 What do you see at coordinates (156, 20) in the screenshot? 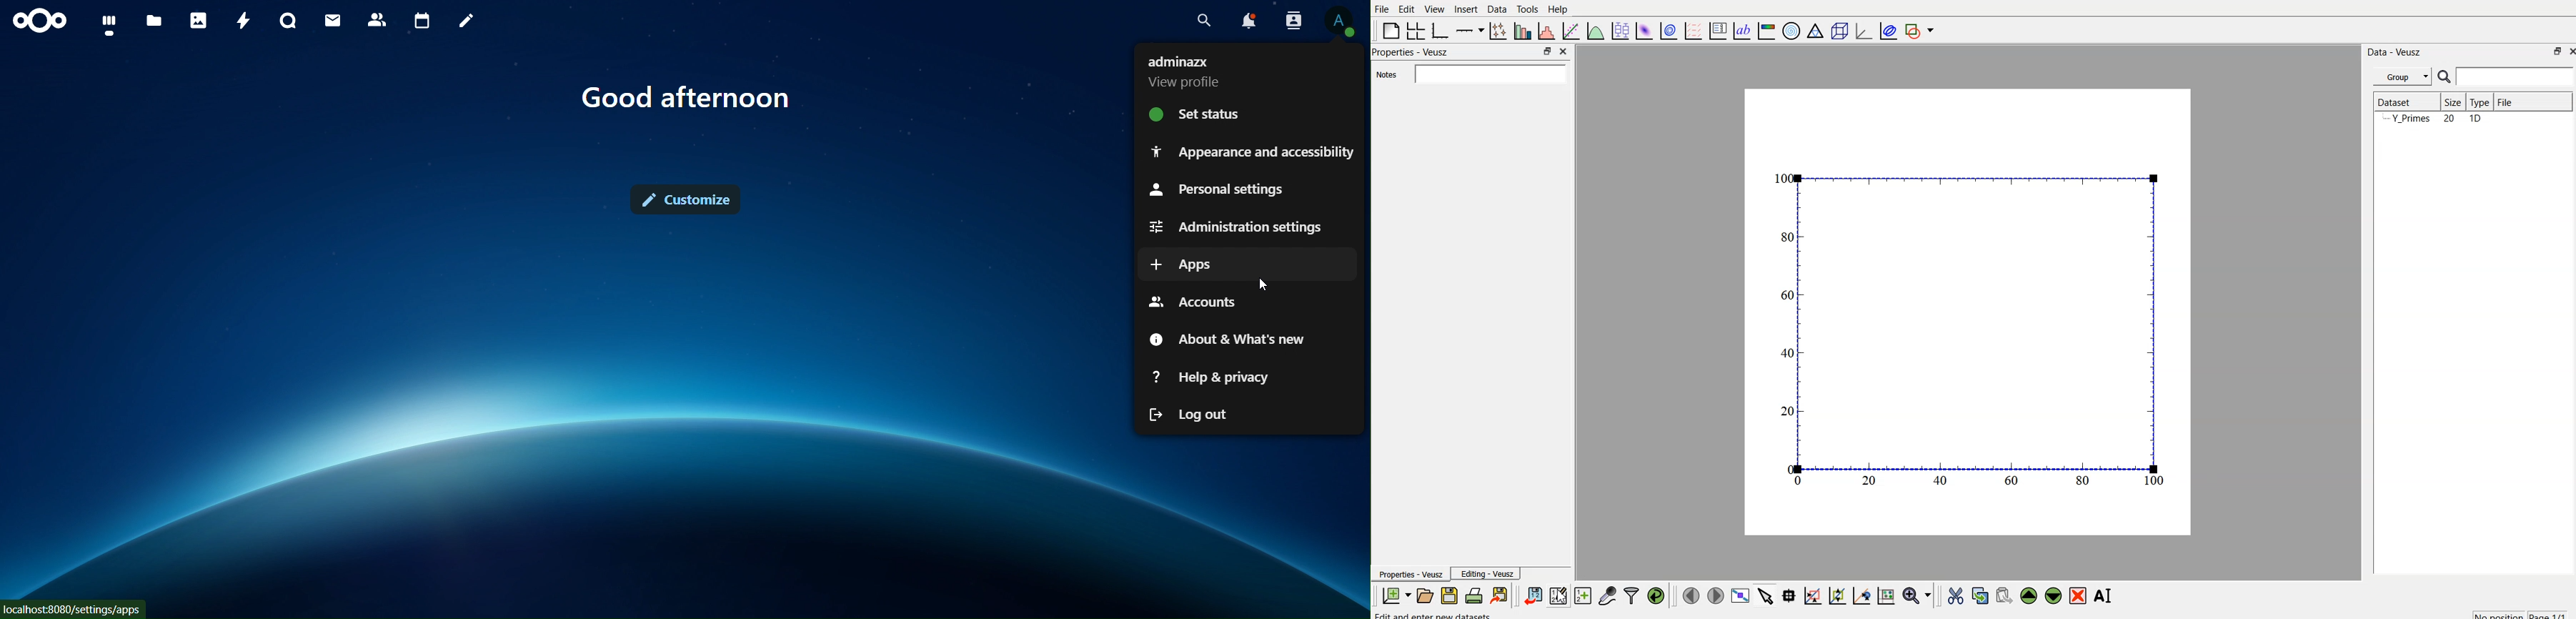
I see `files` at bounding box center [156, 20].